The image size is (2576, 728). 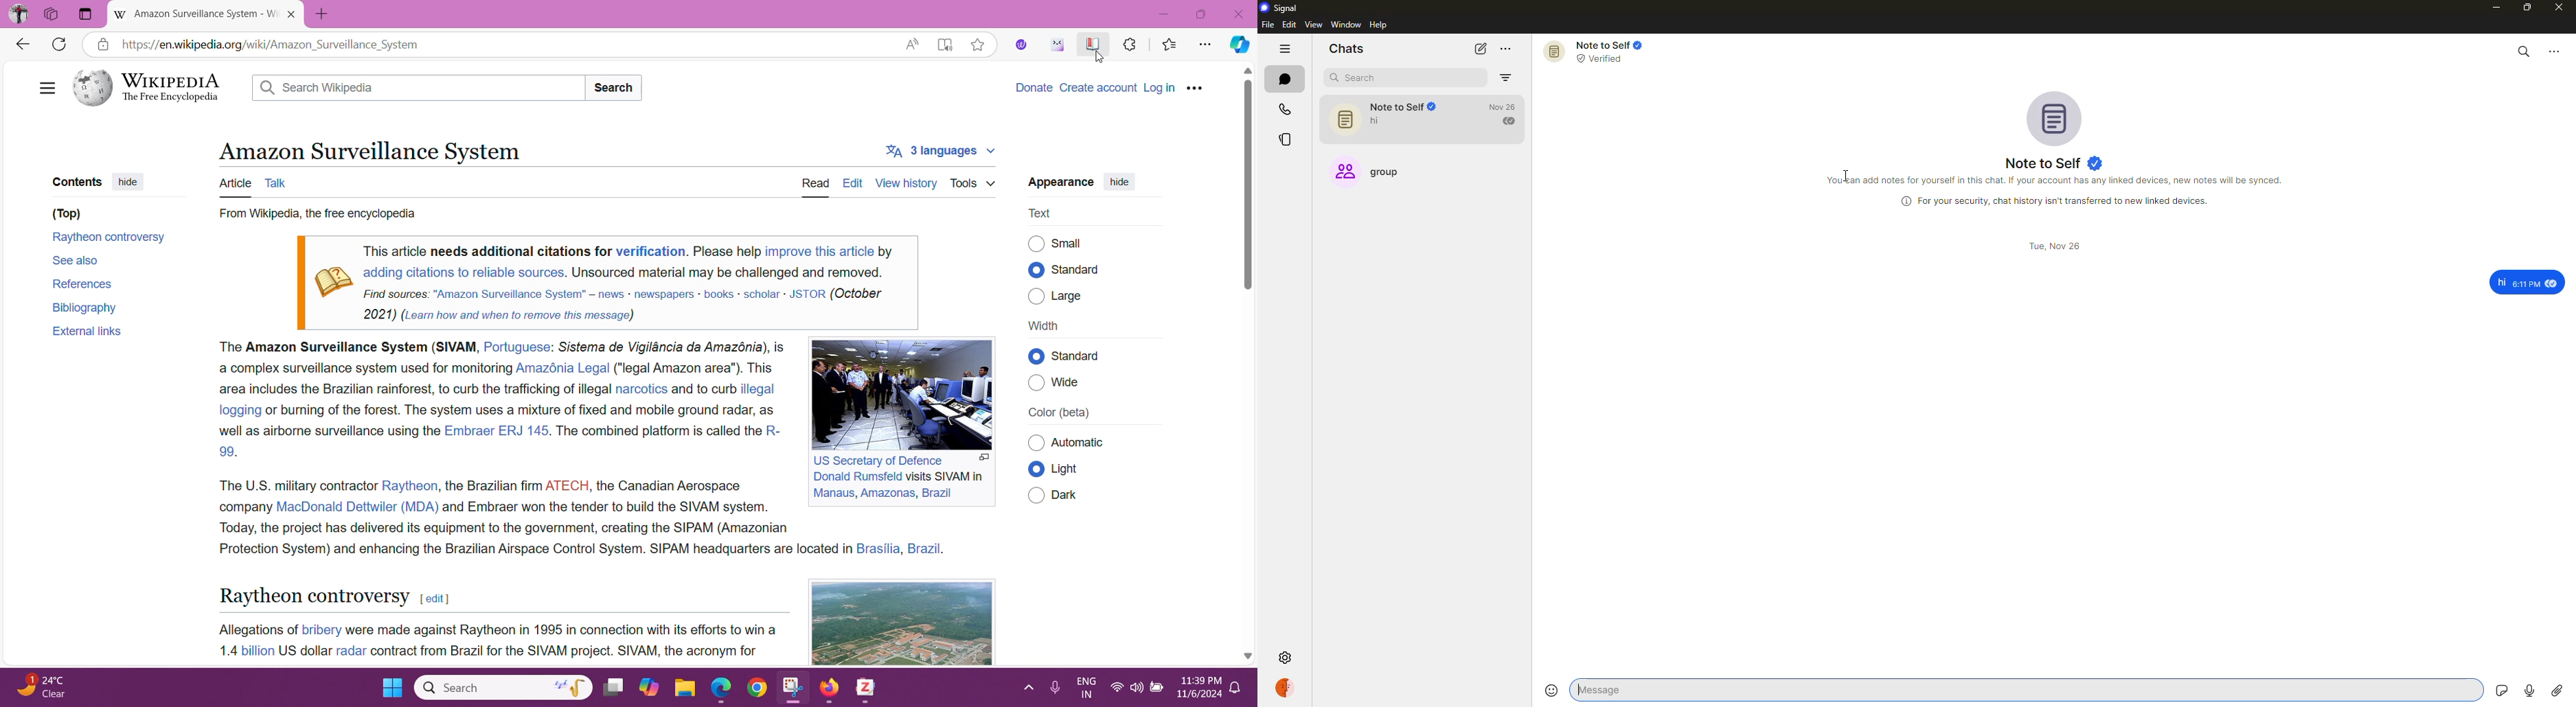 What do you see at coordinates (984, 458) in the screenshot?
I see `Load Image in Full Page` at bounding box center [984, 458].